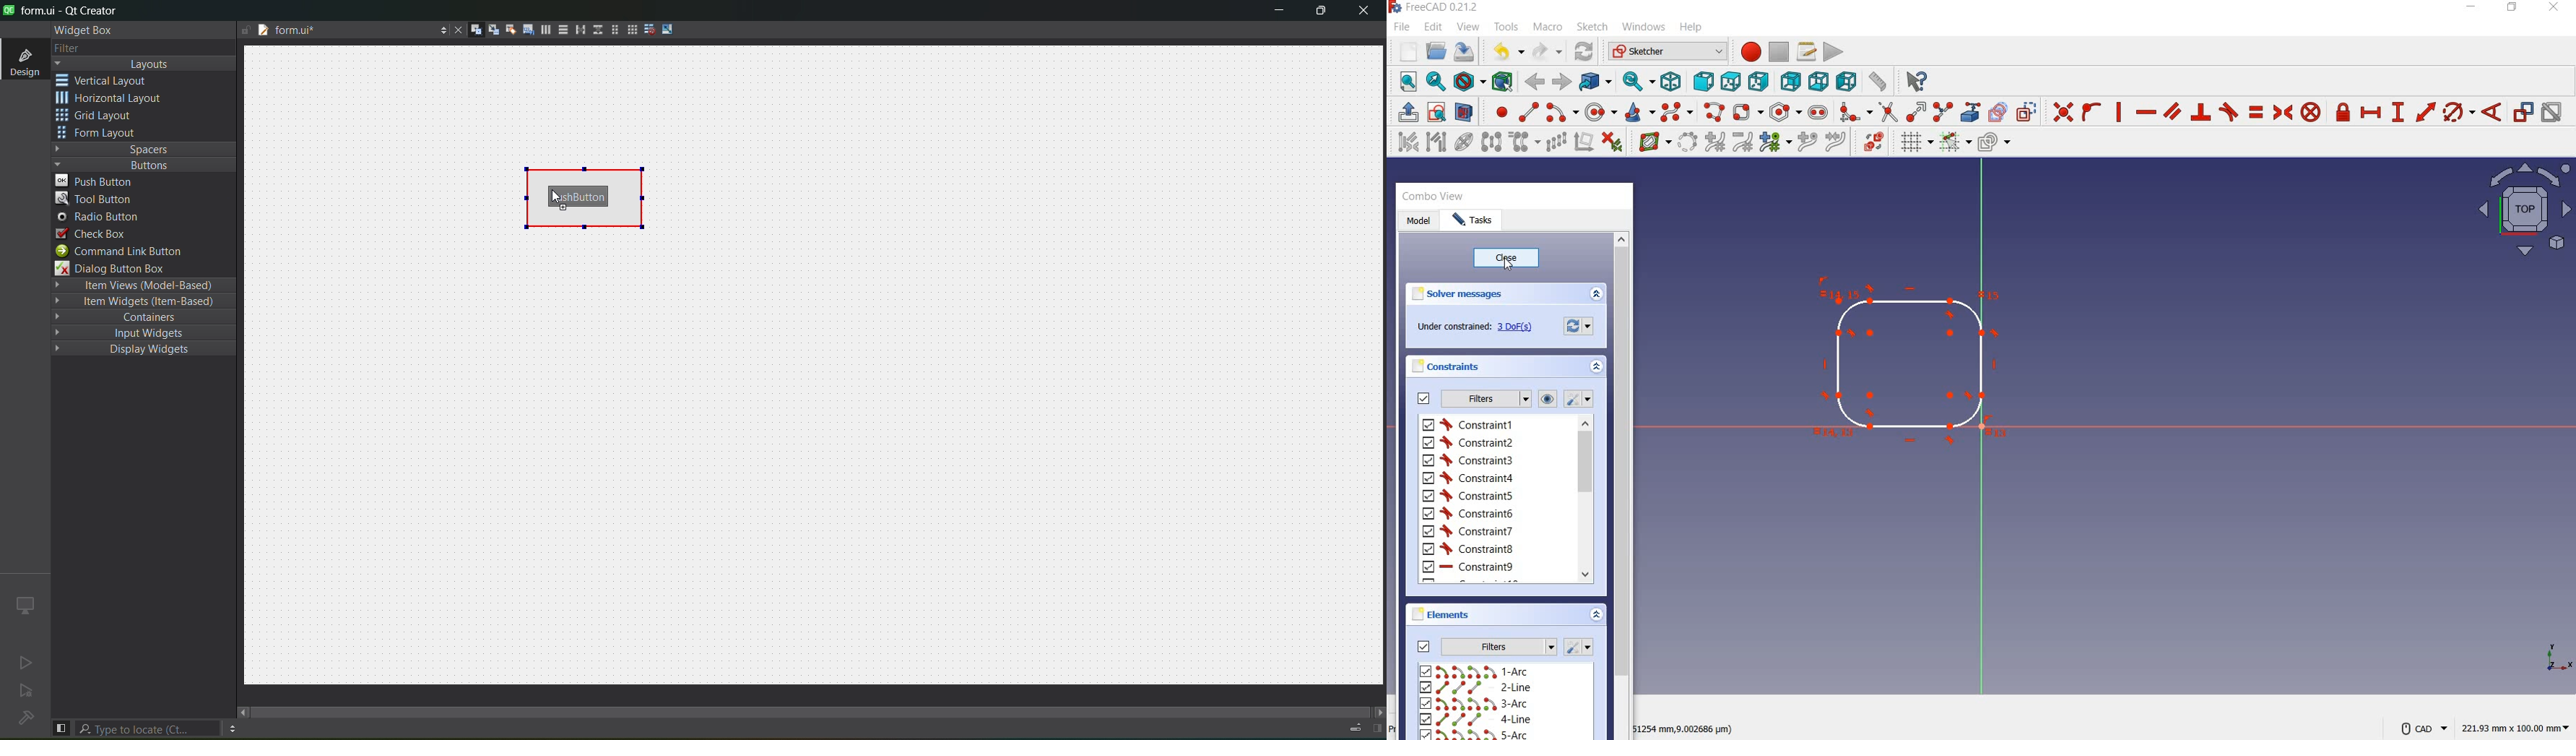 The width and height of the screenshot is (2576, 756). What do you see at coordinates (113, 80) in the screenshot?
I see `vertical layout` at bounding box center [113, 80].